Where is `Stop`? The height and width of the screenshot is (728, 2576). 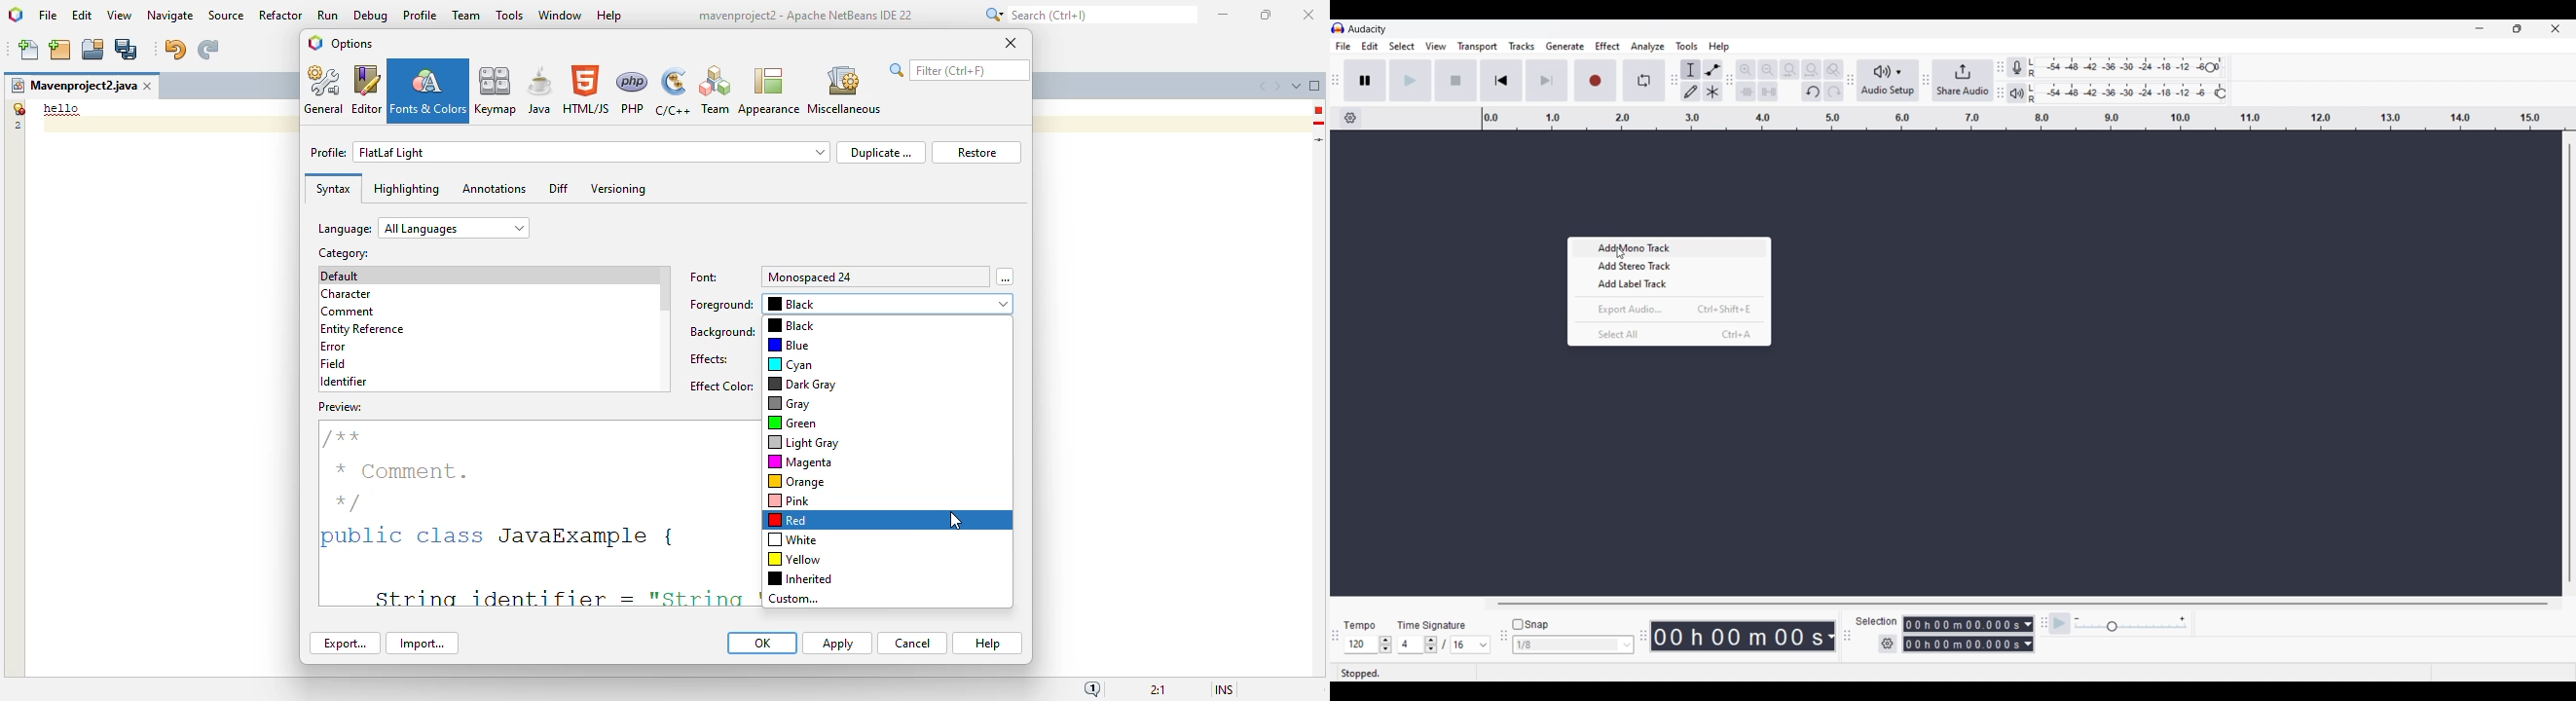 Stop is located at coordinates (1456, 80).